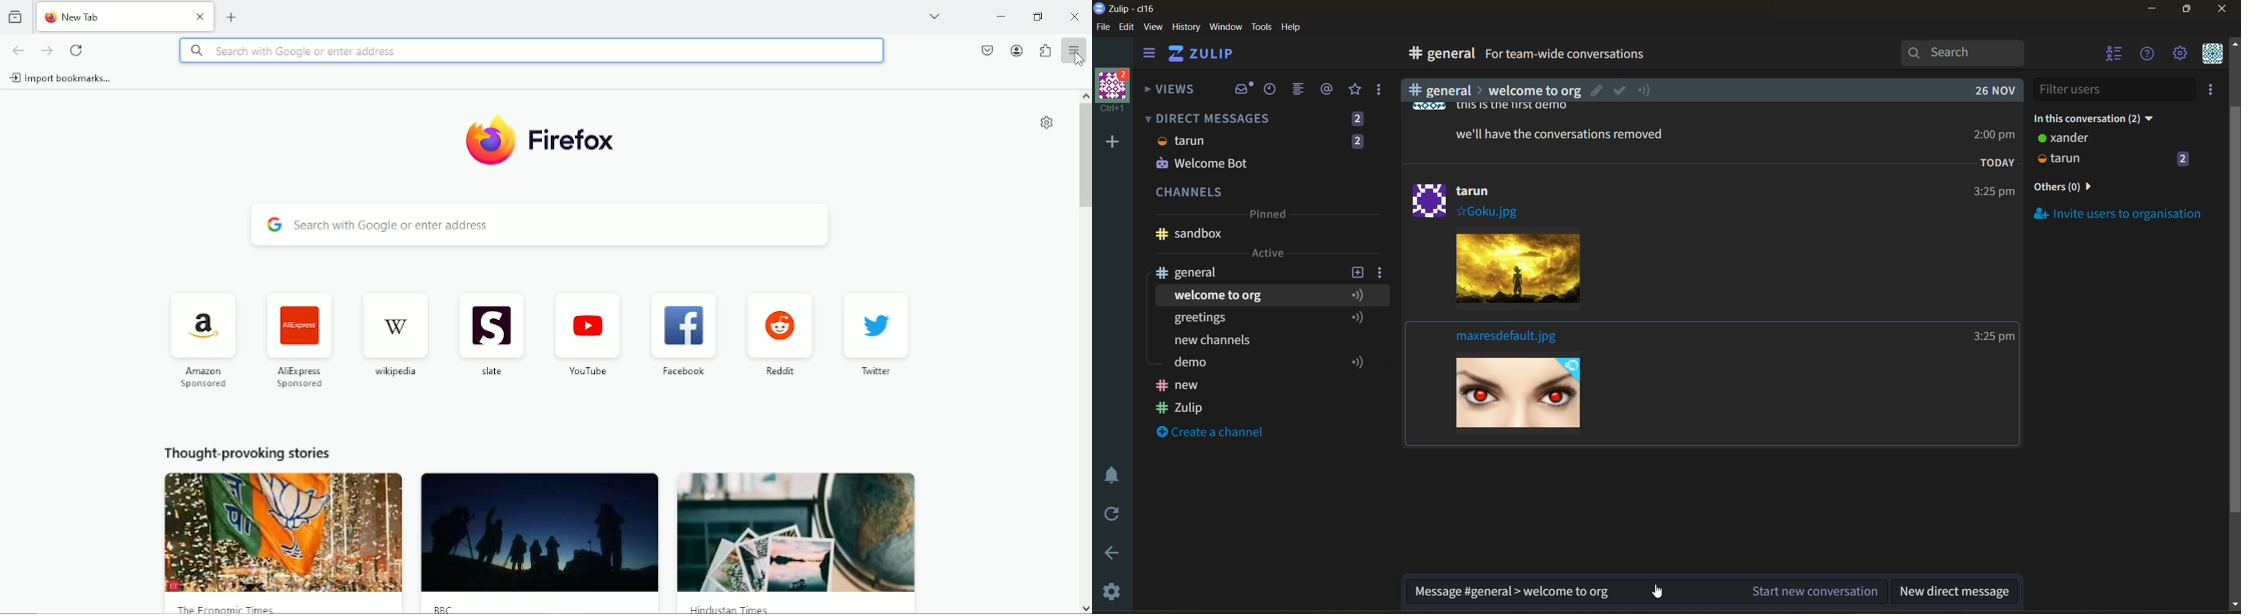  Describe the element at coordinates (1111, 554) in the screenshot. I see `go back` at that location.